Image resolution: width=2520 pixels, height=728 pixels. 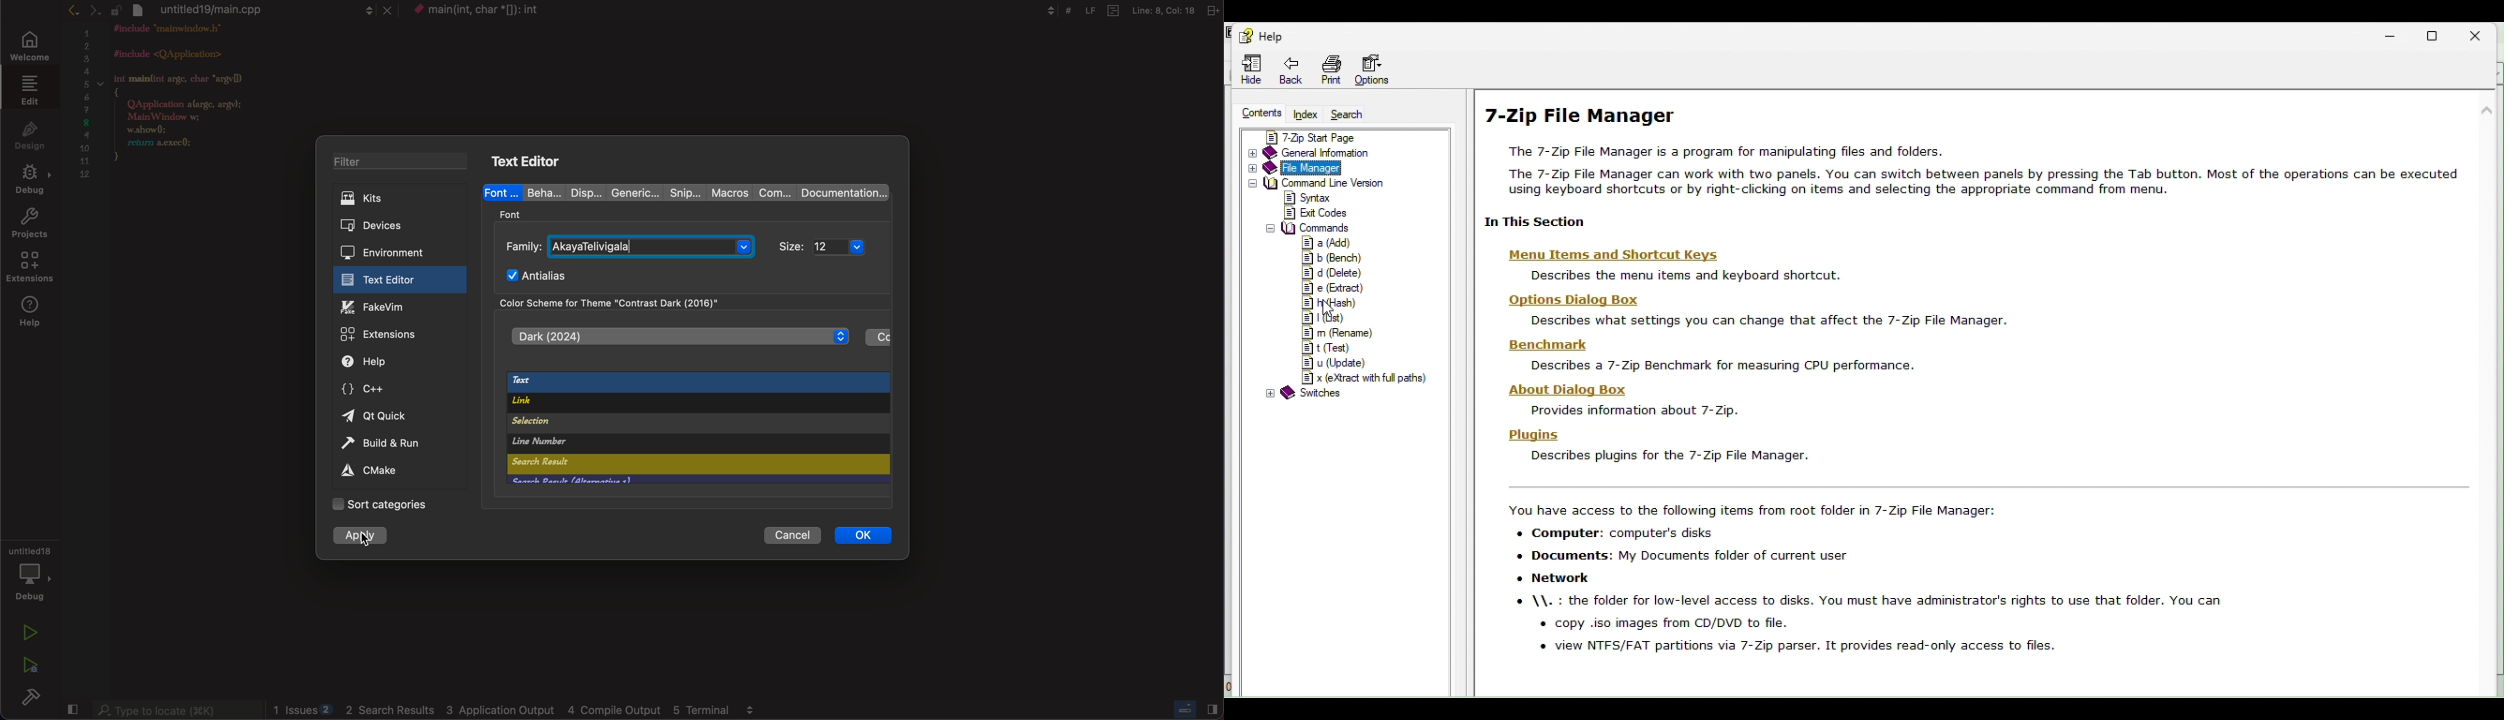 What do you see at coordinates (389, 505) in the screenshot?
I see `Categories` at bounding box center [389, 505].